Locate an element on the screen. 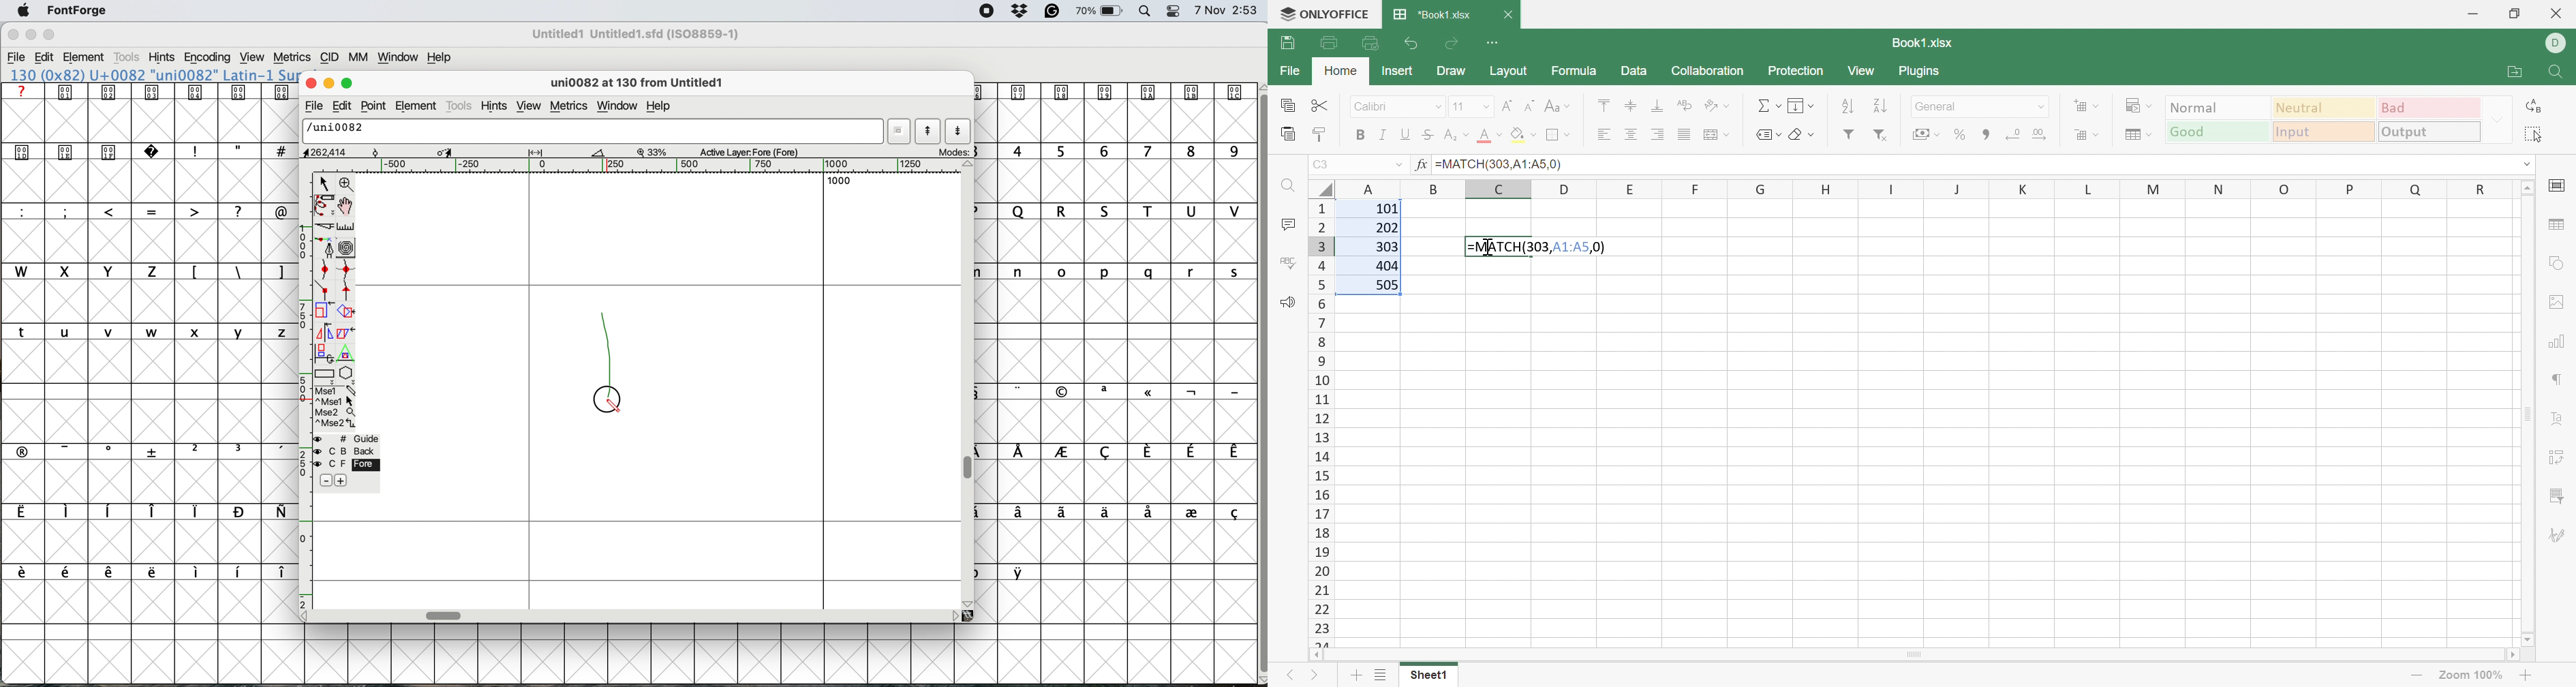 The width and height of the screenshot is (2576, 700). Print is located at coordinates (1330, 42).